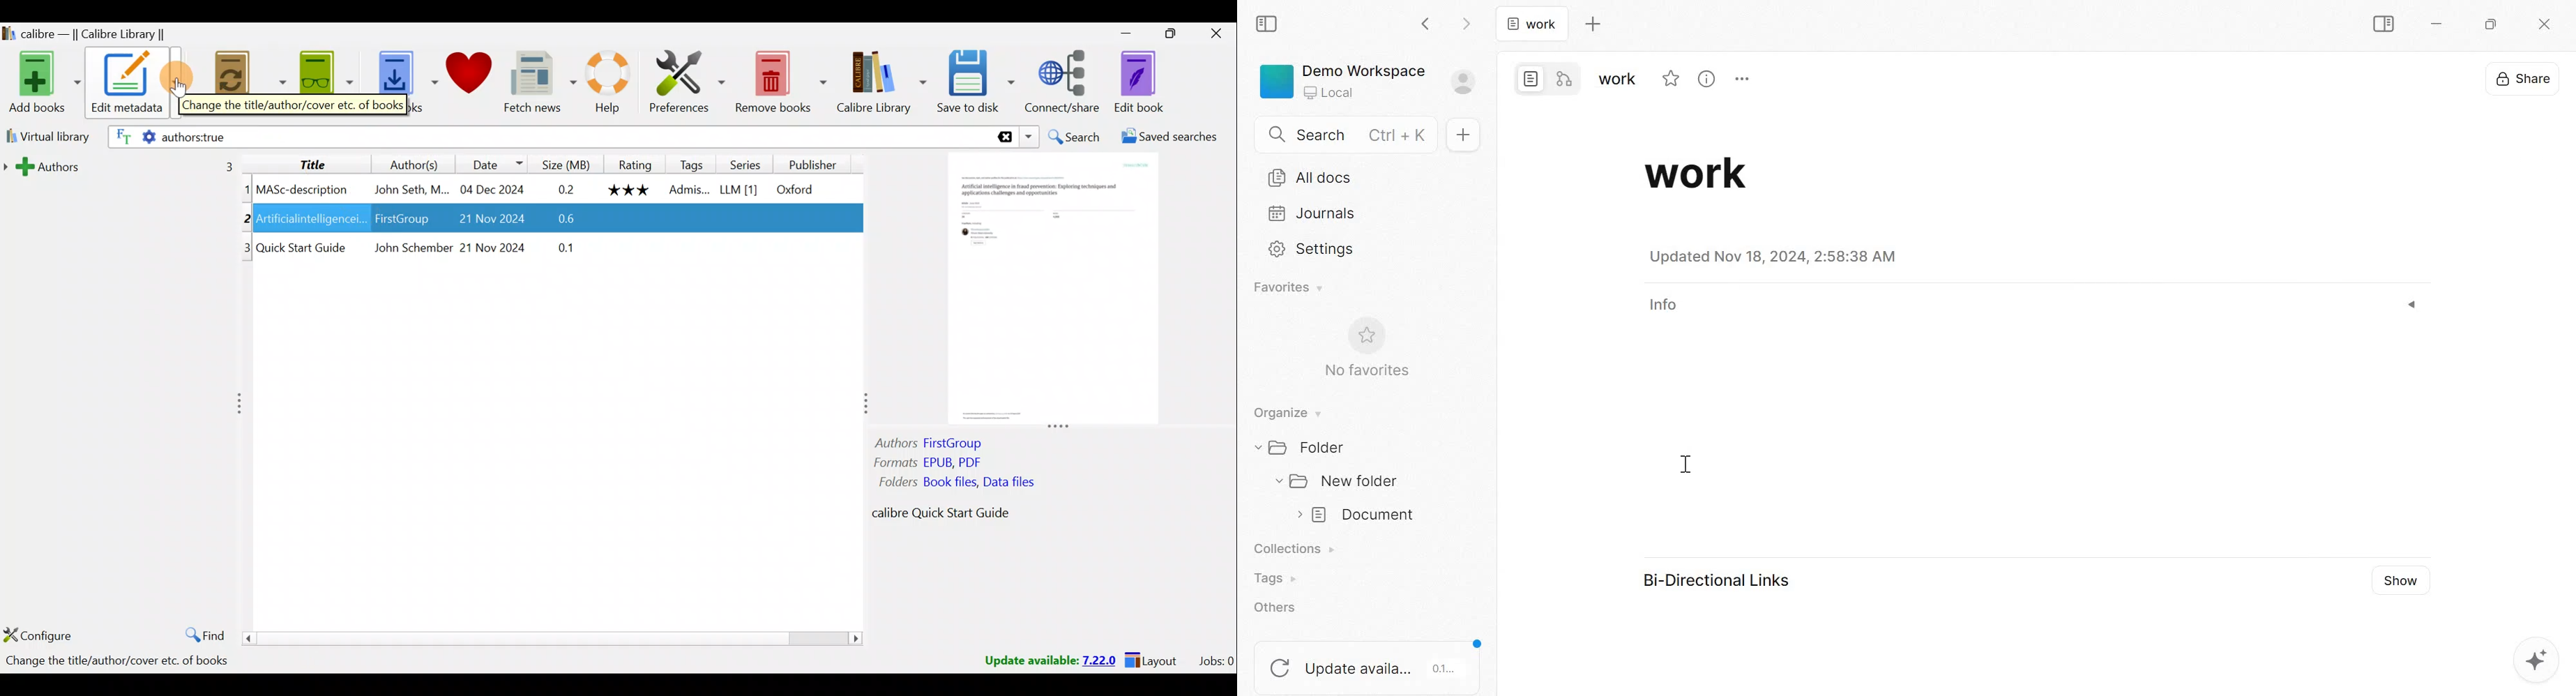 This screenshot has width=2576, height=700. Describe the element at coordinates (1313, 248) in the screenshot. I see `Settings` at that location.